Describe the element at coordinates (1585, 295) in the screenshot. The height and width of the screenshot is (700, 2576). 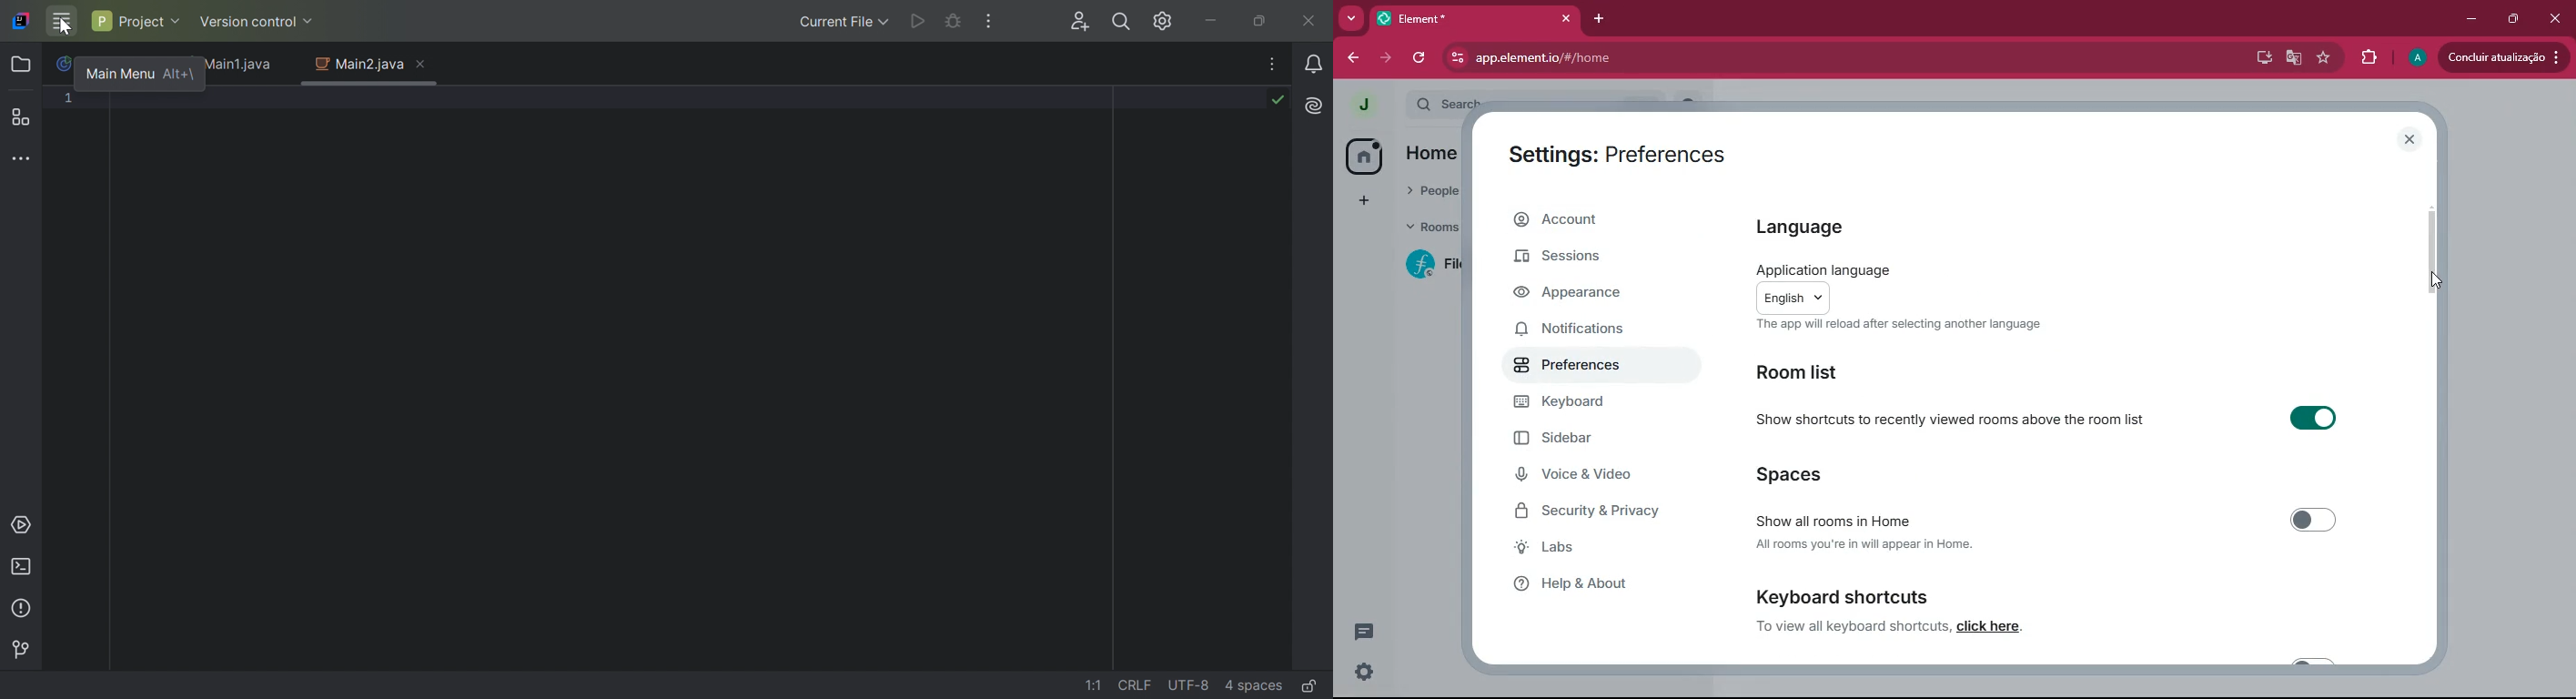
I see `appearance` at that location.